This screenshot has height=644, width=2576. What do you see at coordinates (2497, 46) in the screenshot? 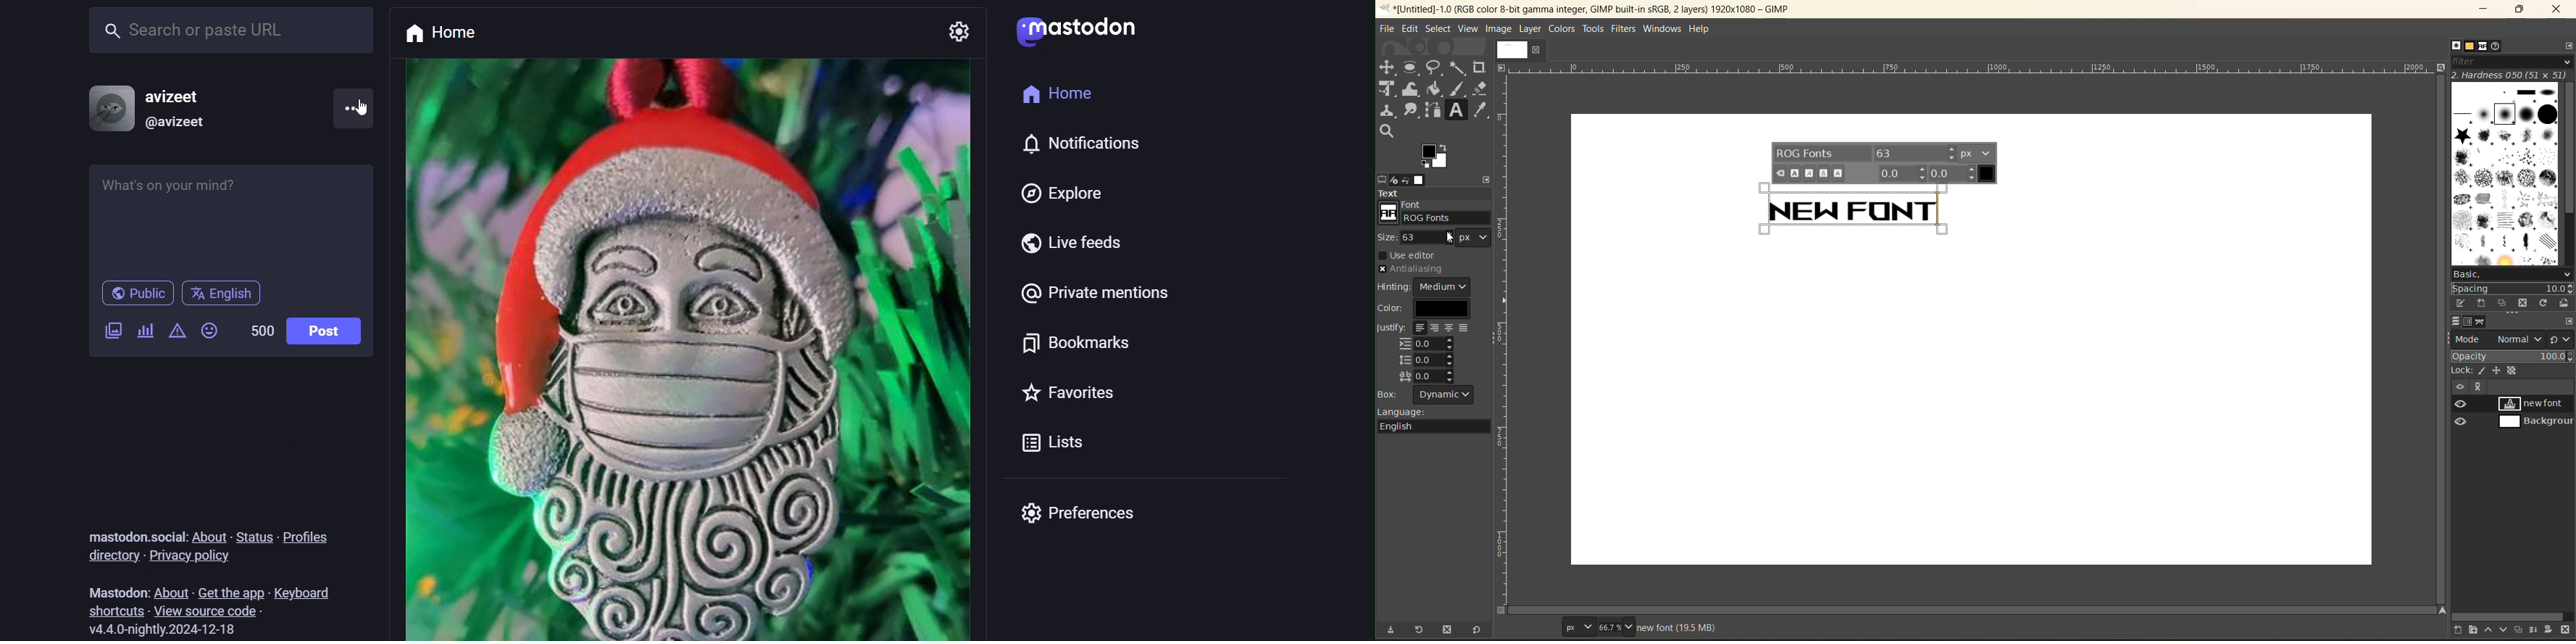
I see `document history` at bounding box center [2497, 46].